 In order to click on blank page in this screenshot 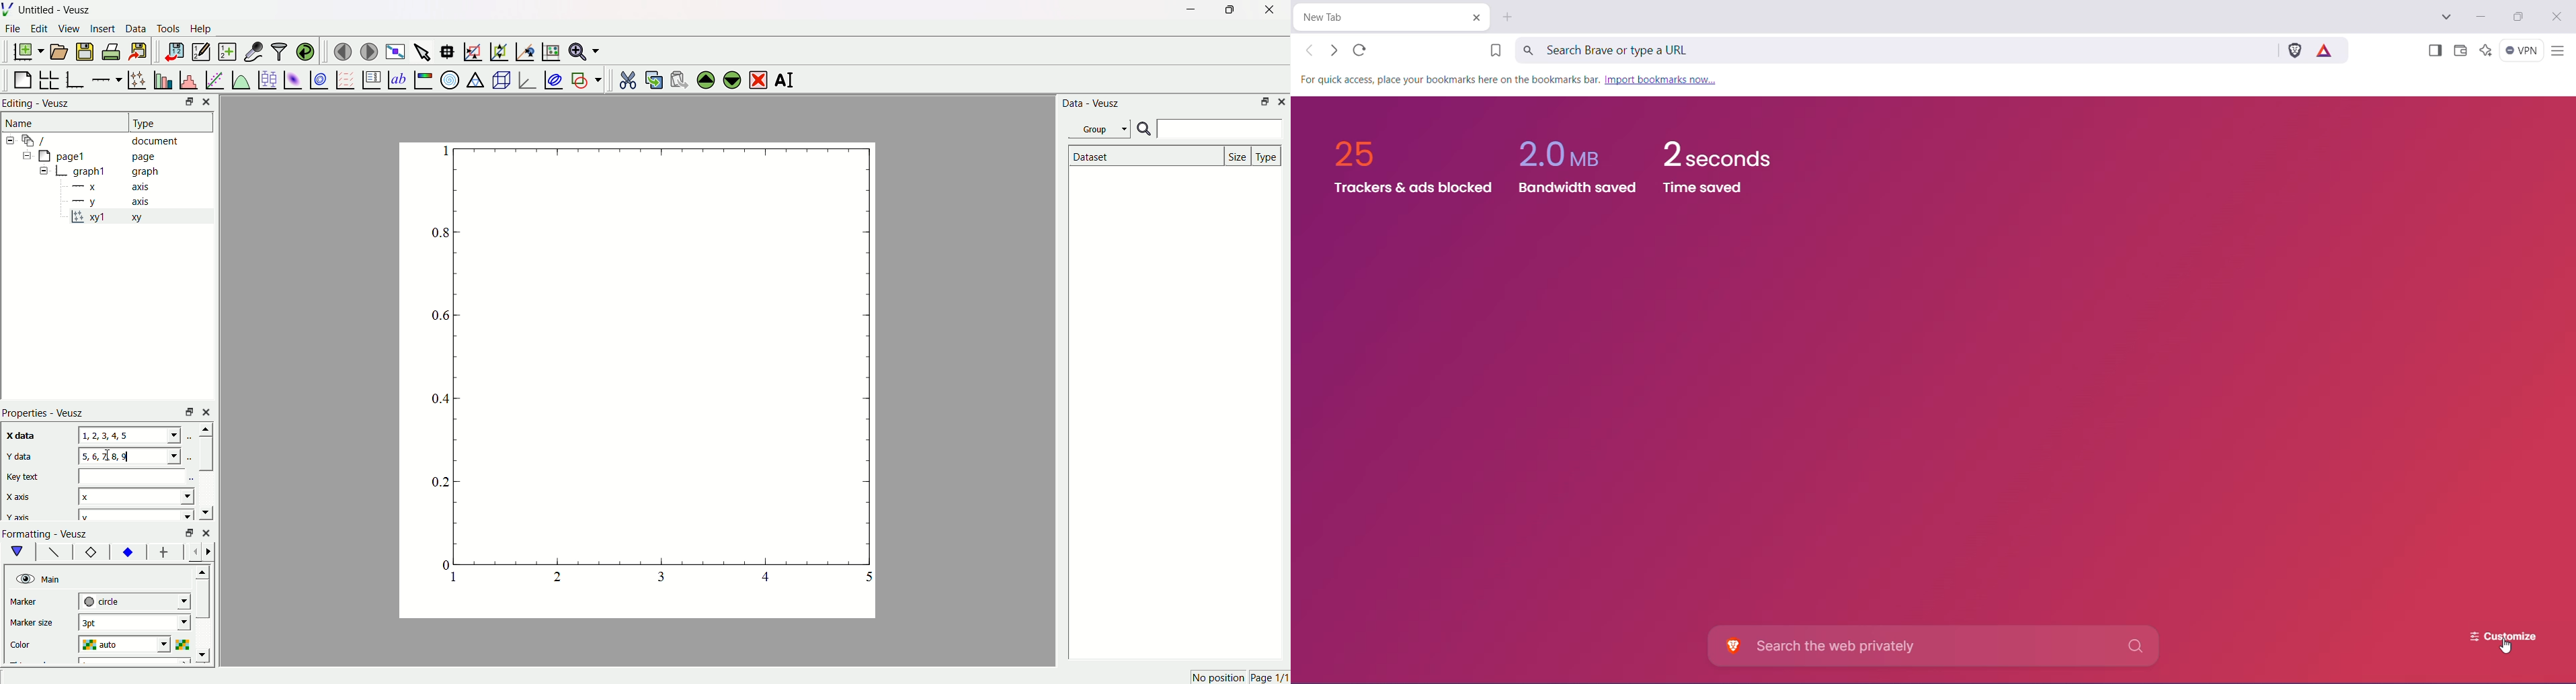, I will do `click(24, 77)`.